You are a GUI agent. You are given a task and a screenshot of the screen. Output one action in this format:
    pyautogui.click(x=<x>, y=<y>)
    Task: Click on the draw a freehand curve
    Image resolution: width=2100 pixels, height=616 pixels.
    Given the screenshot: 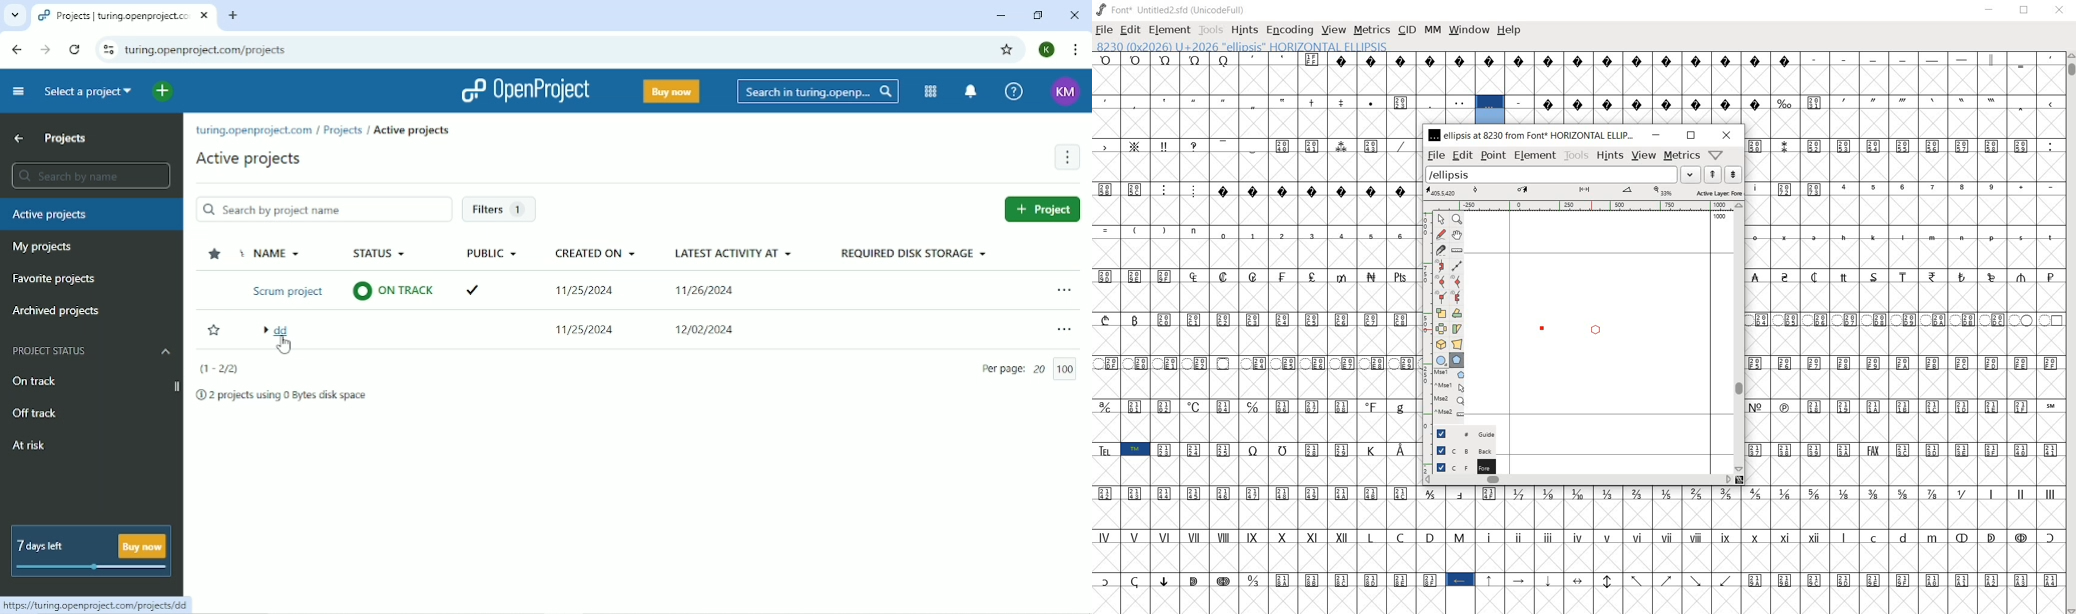 What is the action you would take?
    pyautogui.click(x=1441, y=234)
    